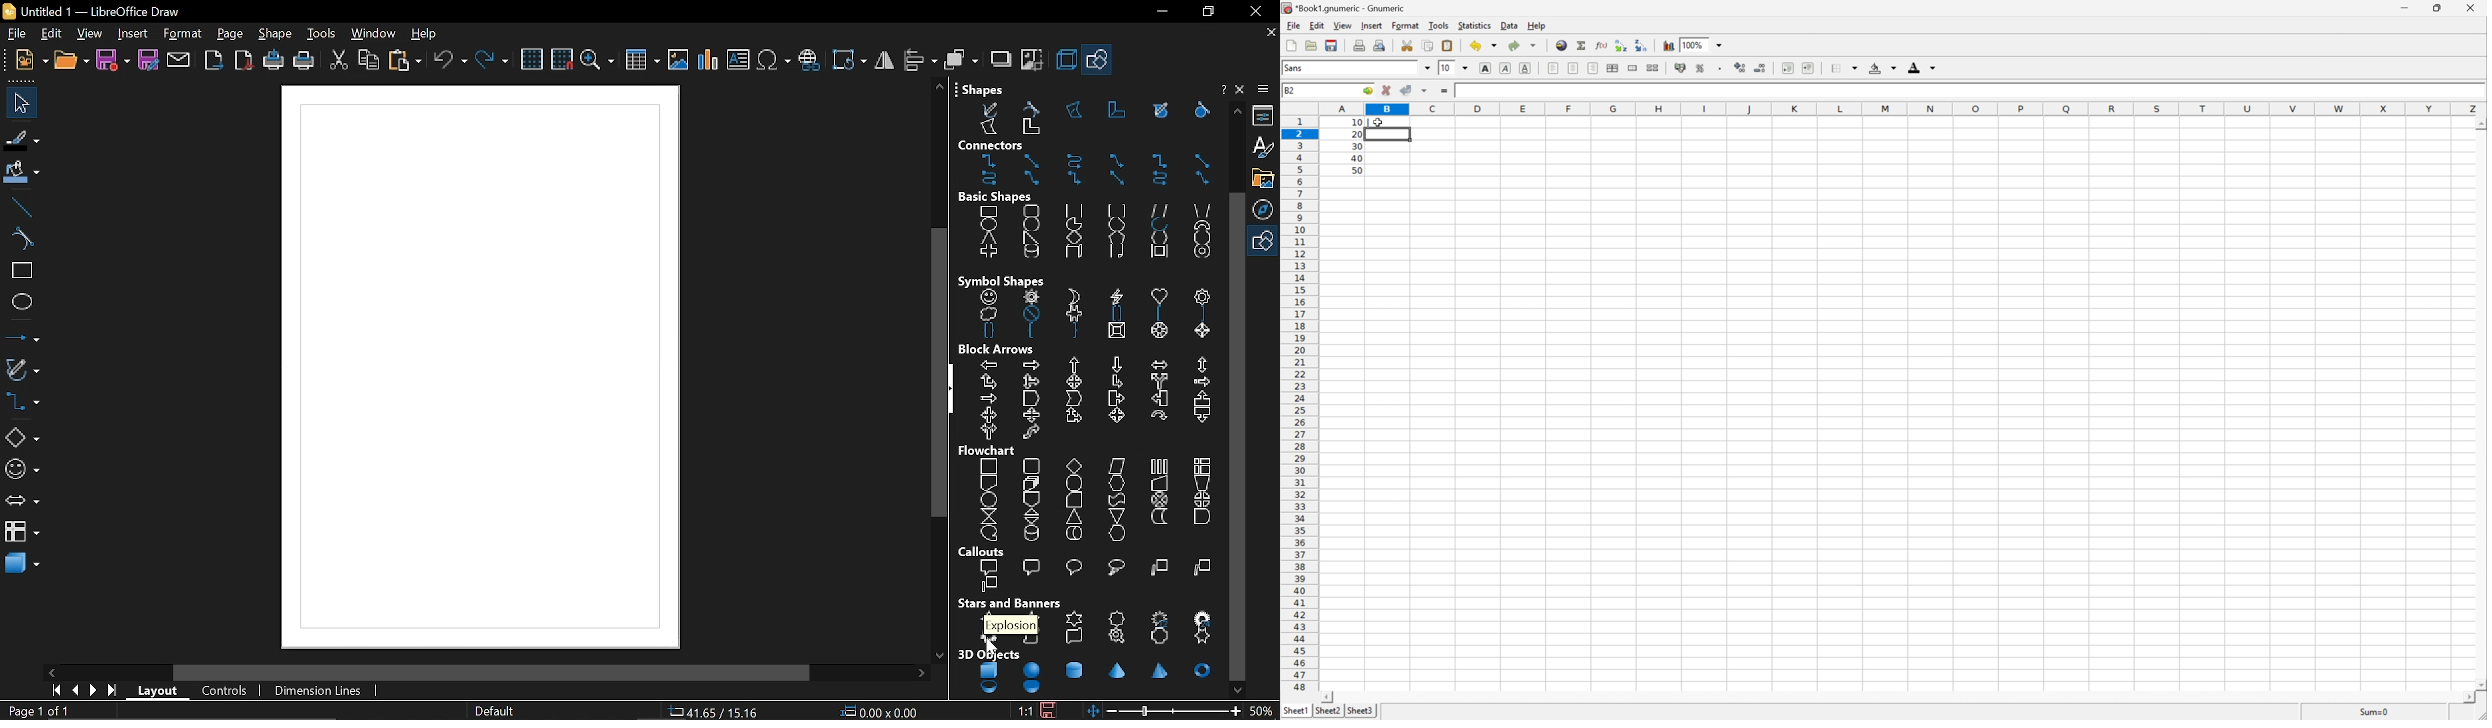 This screenshot has width=2492, height=728. Describe the element at coordinates (918, 60) in the screenshot. I see `align` at that location.